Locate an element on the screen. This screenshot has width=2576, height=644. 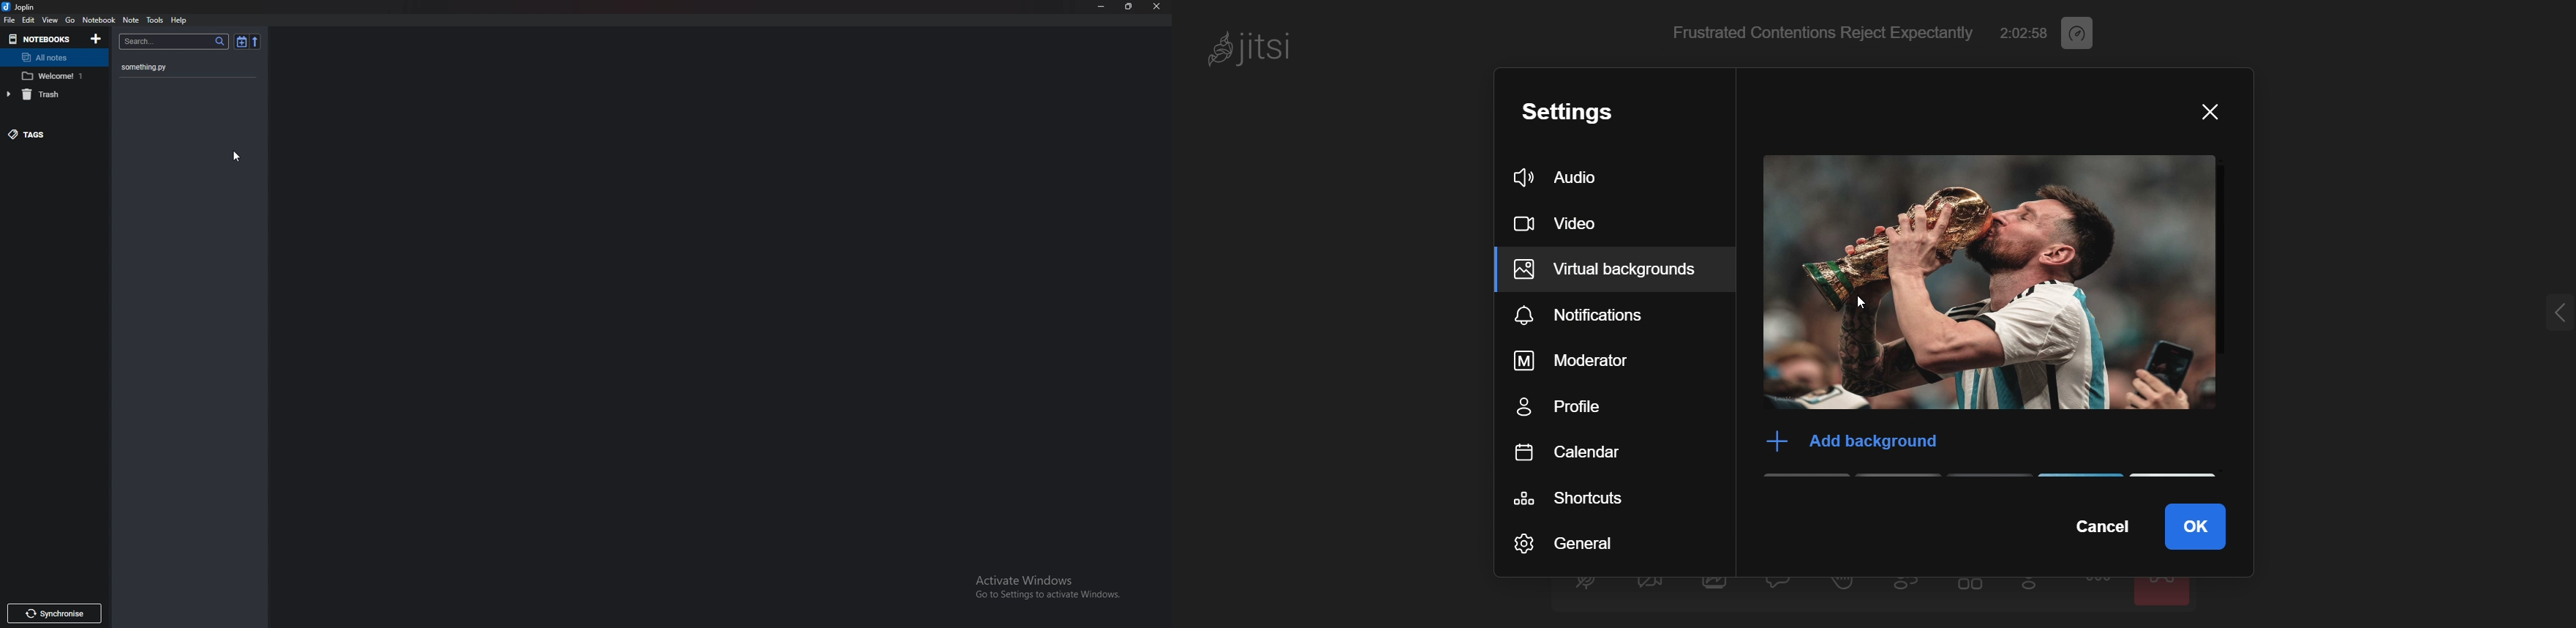
toggle sort order is located at coordinates (241, 42).